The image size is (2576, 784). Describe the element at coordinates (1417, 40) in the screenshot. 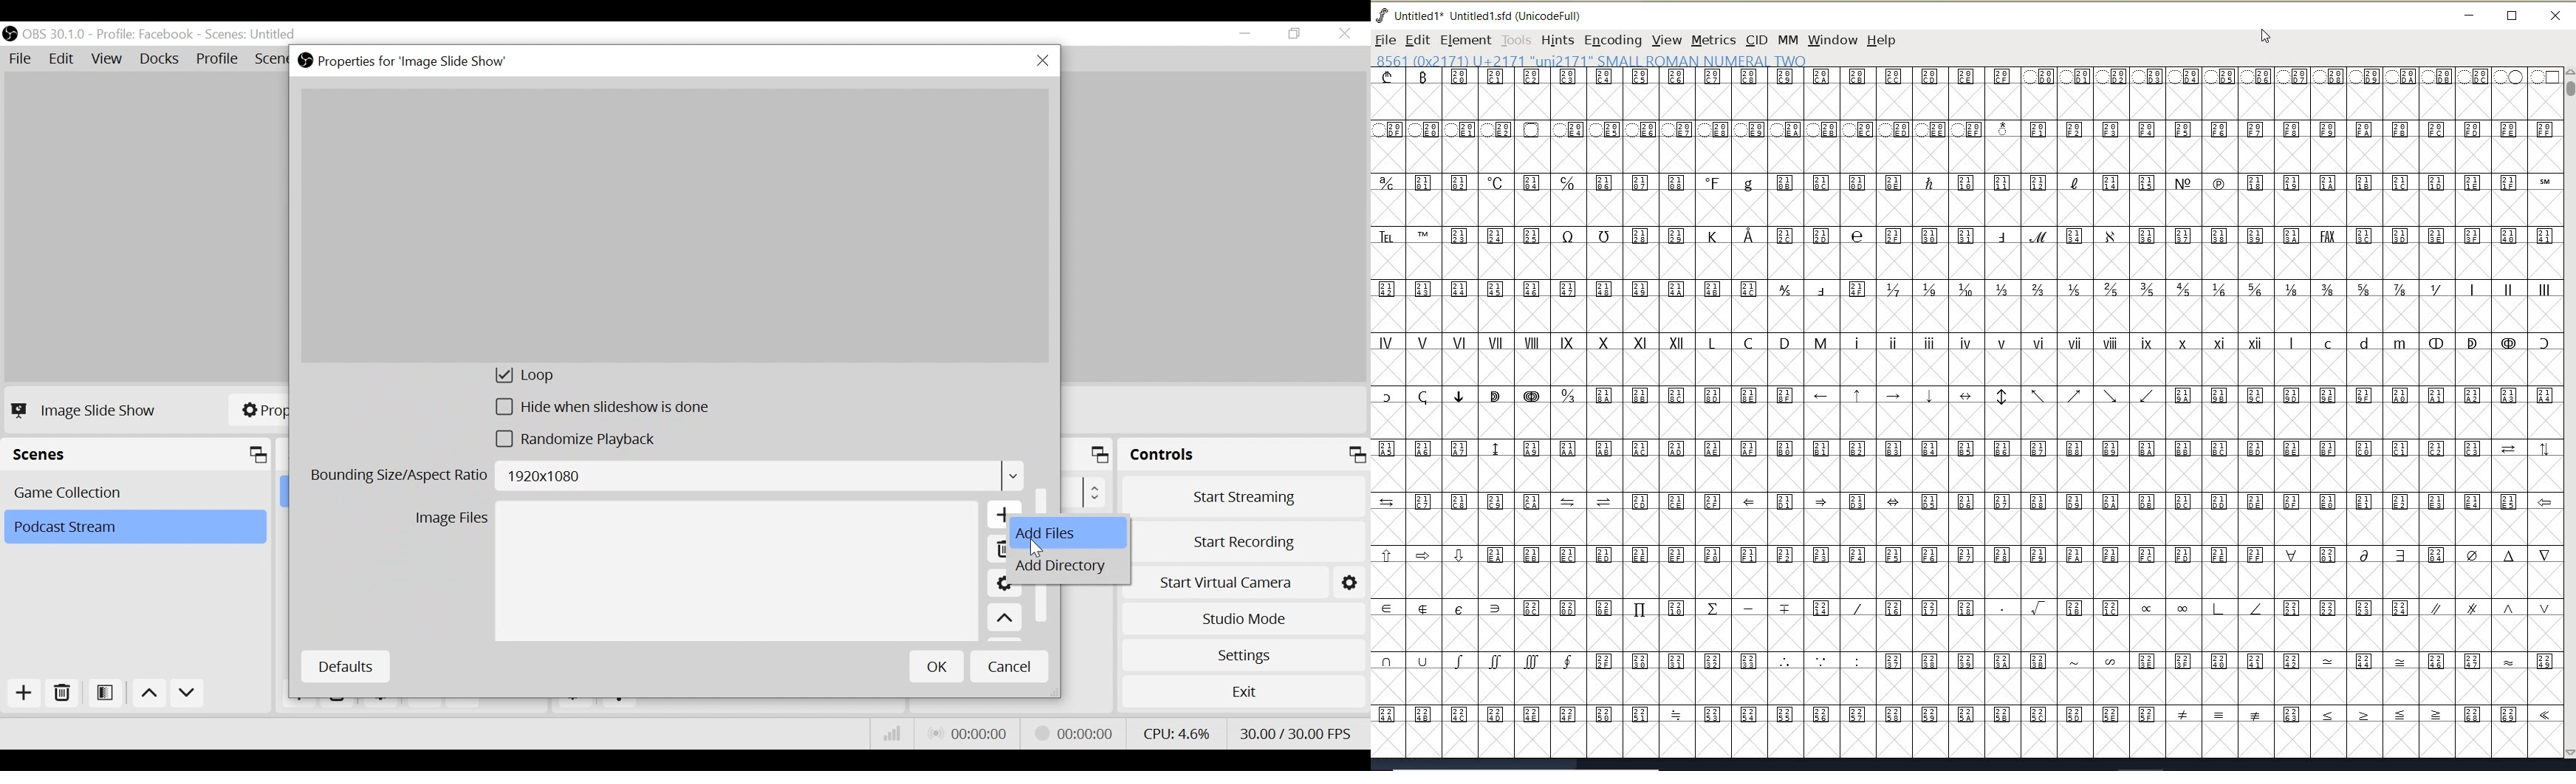

I see `EDIT` at that location.